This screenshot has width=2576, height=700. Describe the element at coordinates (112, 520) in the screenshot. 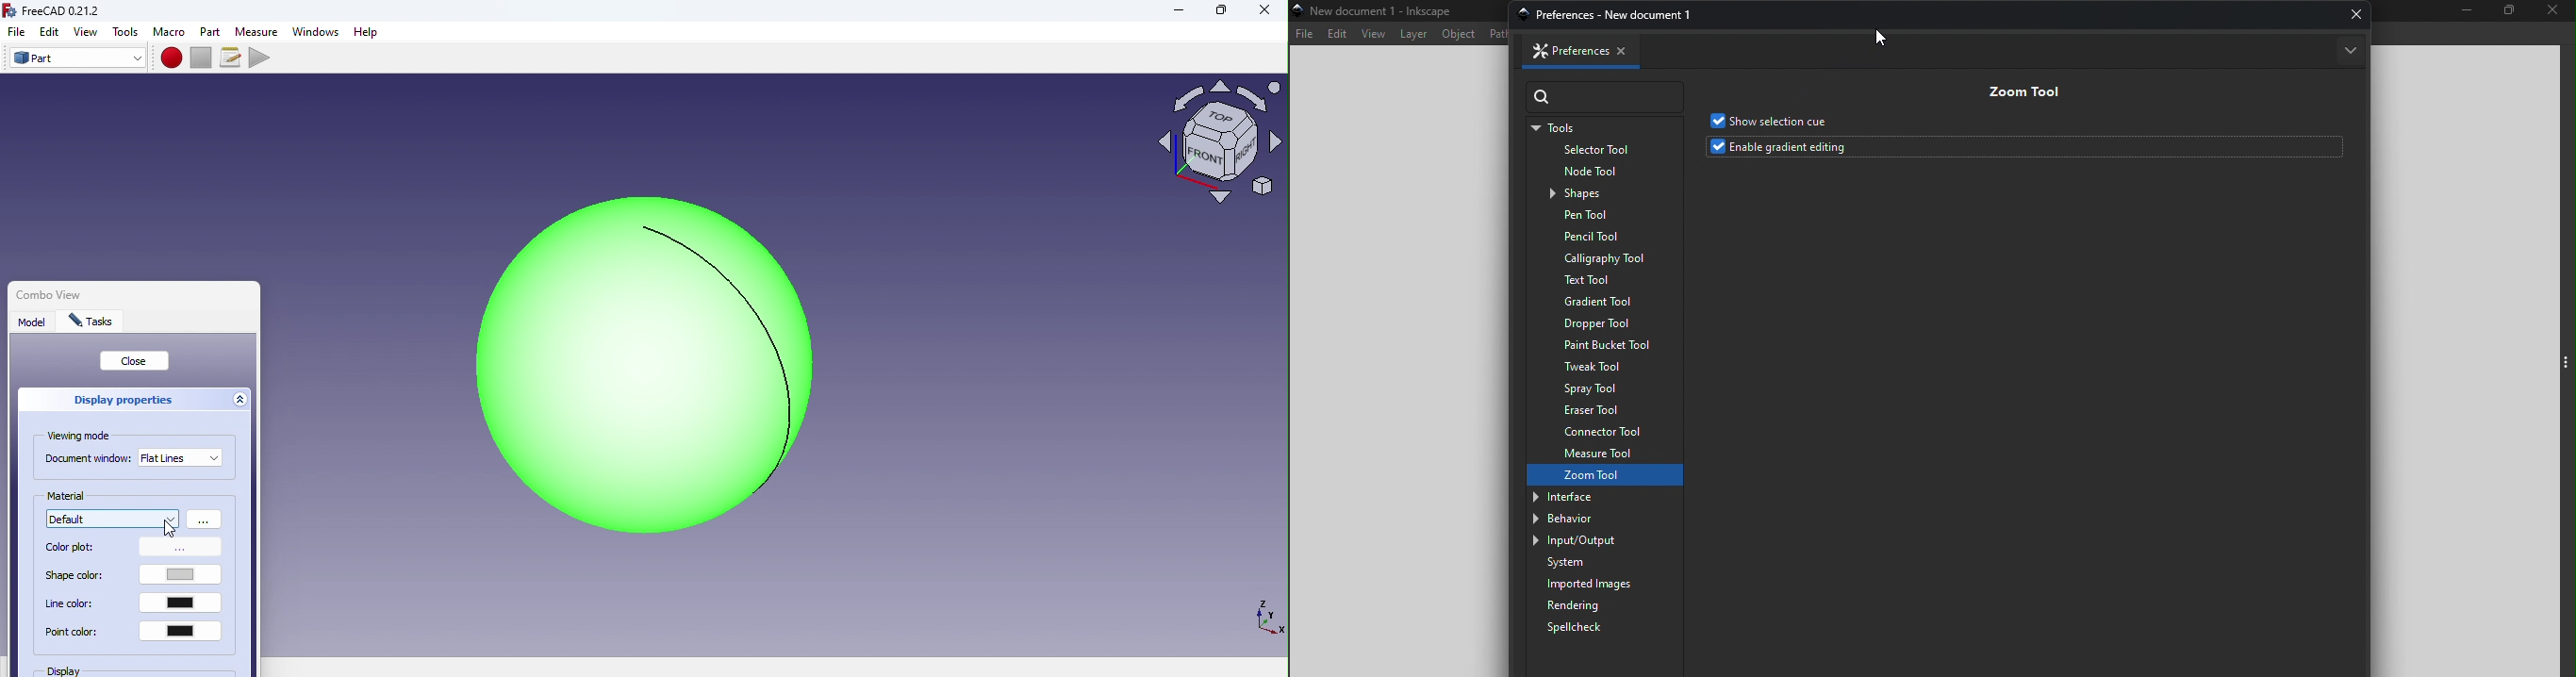

I see `Materials` at that location.